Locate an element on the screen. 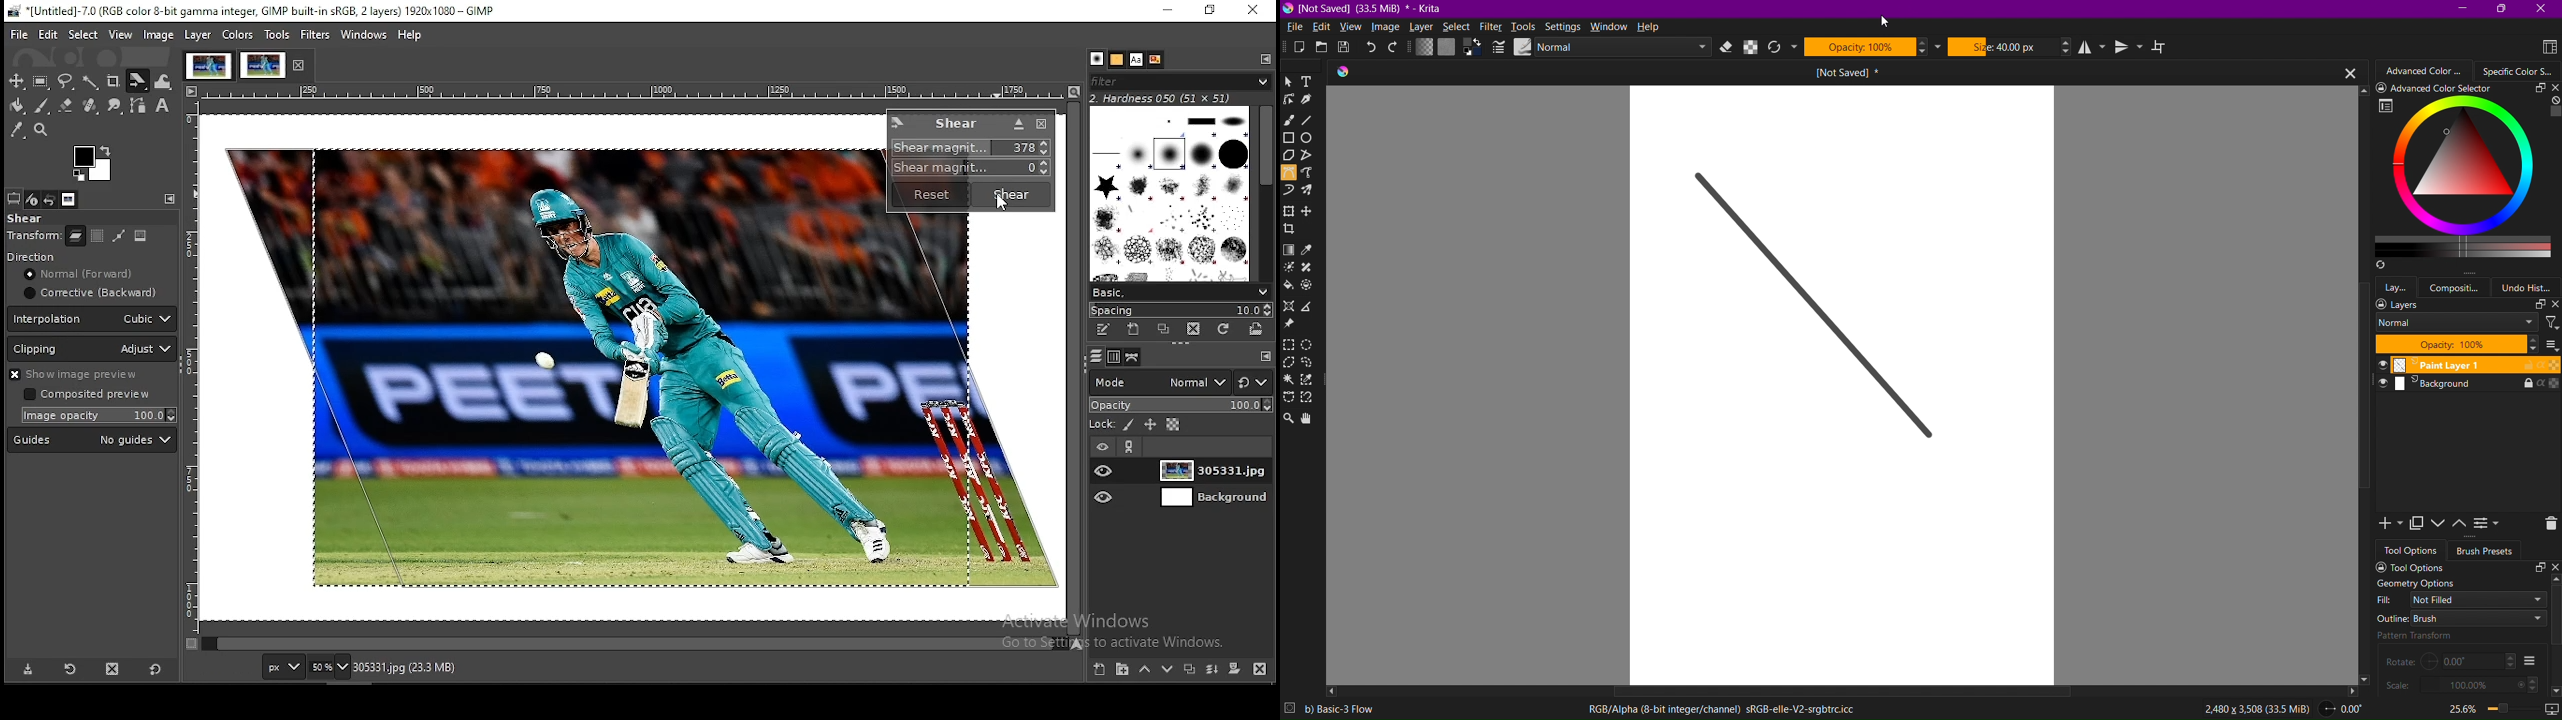  Scrollbar is located at coordinates (2362, 404).